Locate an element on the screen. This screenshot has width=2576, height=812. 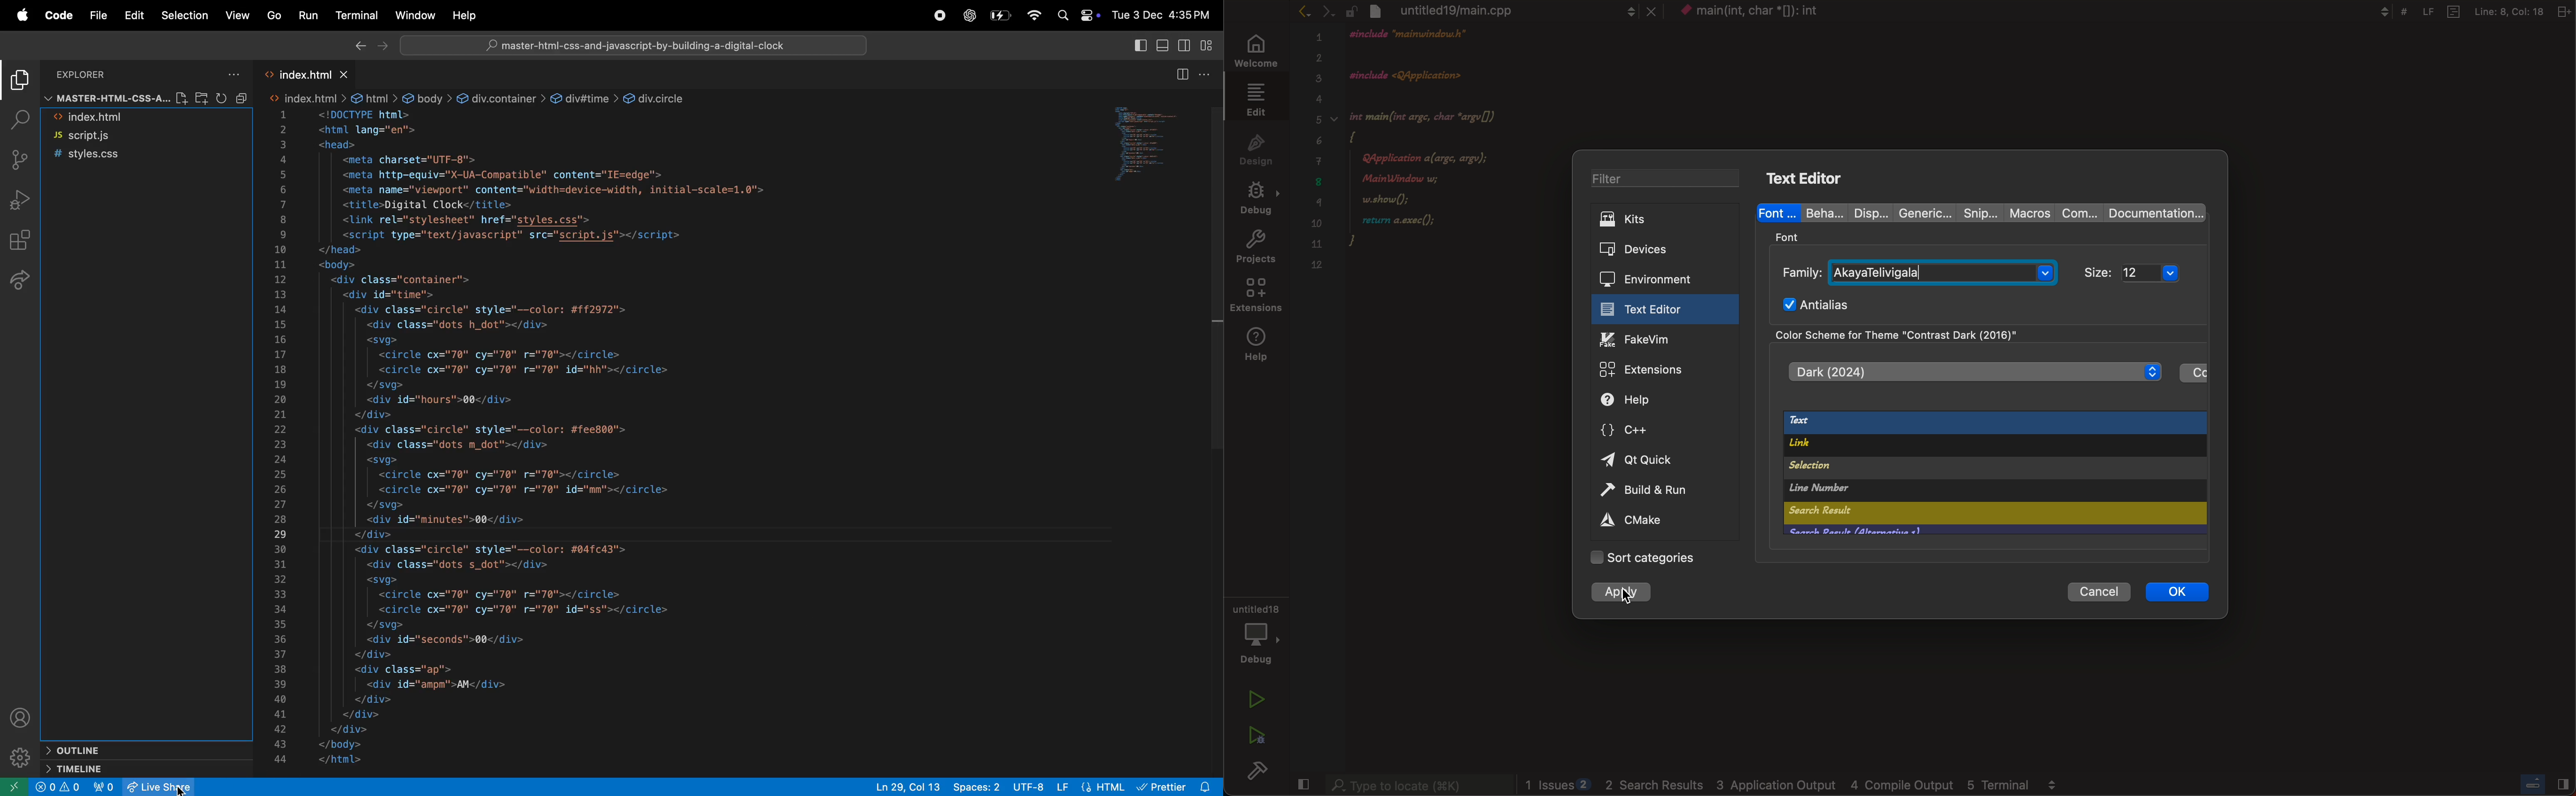
snip is located at coordinates (1977, 211).